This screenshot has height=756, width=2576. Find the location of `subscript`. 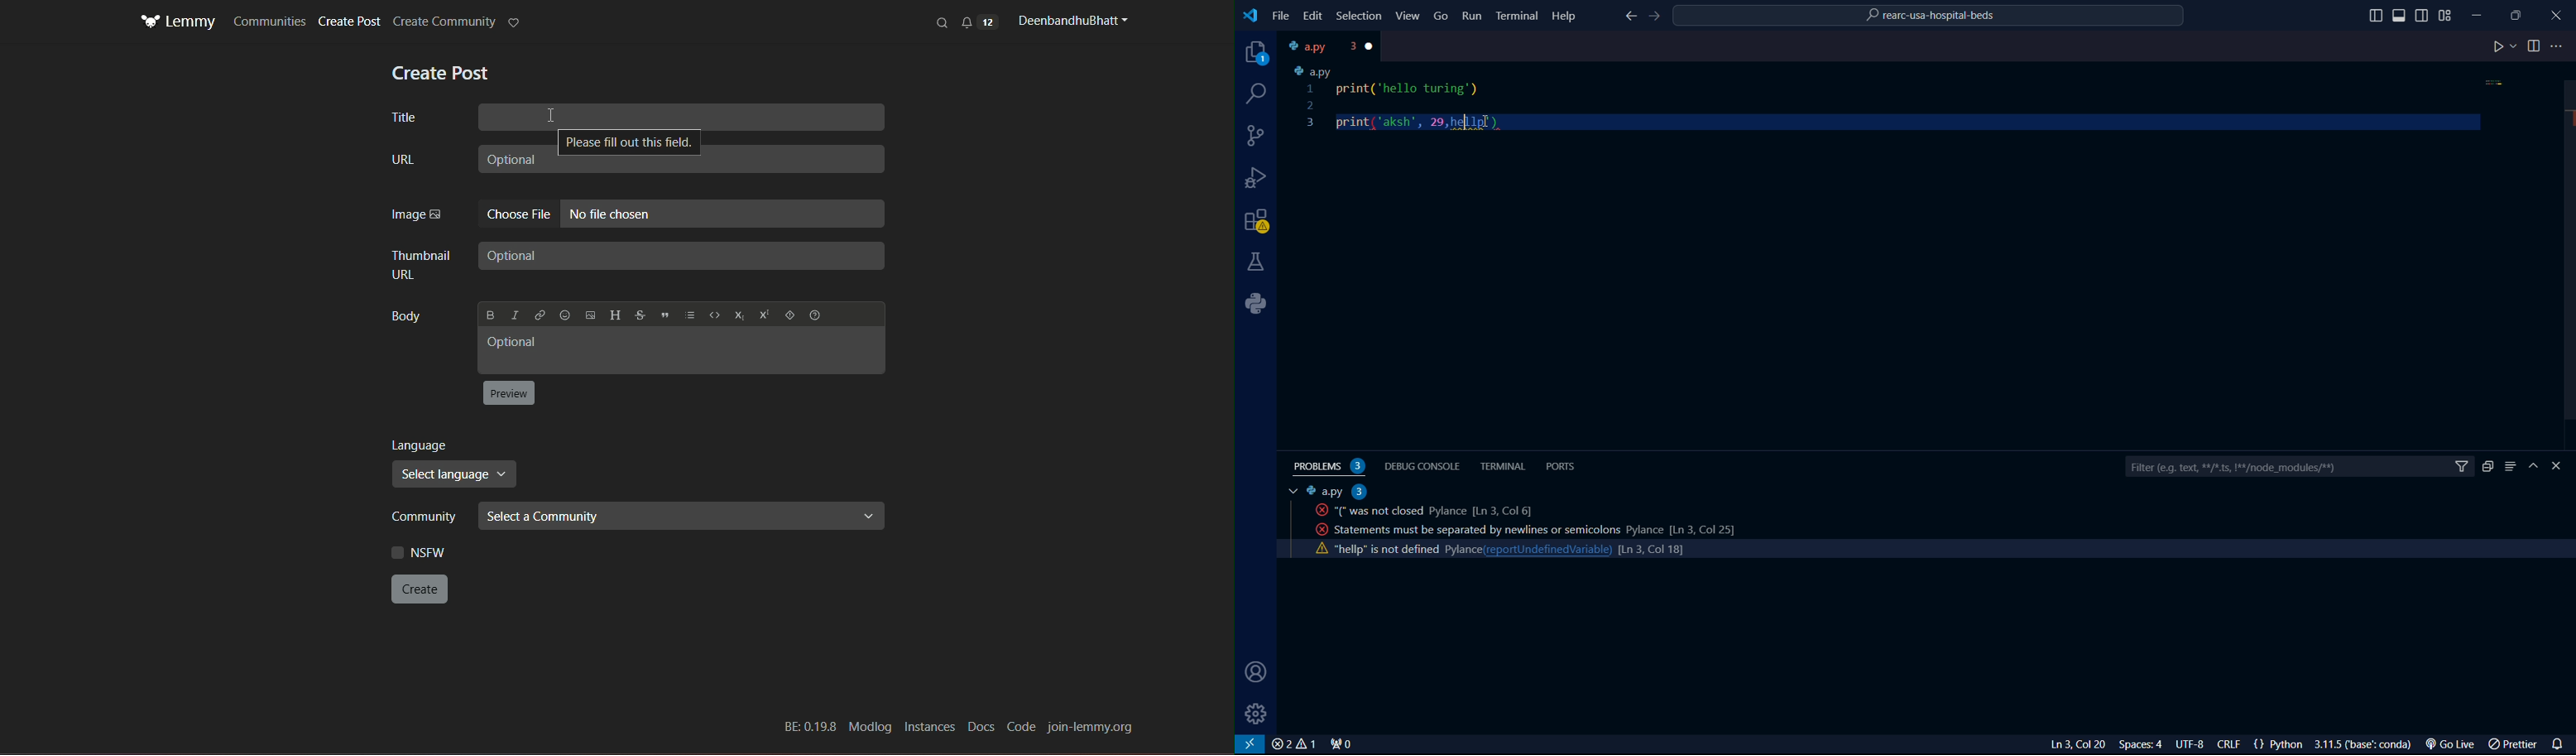

subscript is located at coordinates (738, 315).